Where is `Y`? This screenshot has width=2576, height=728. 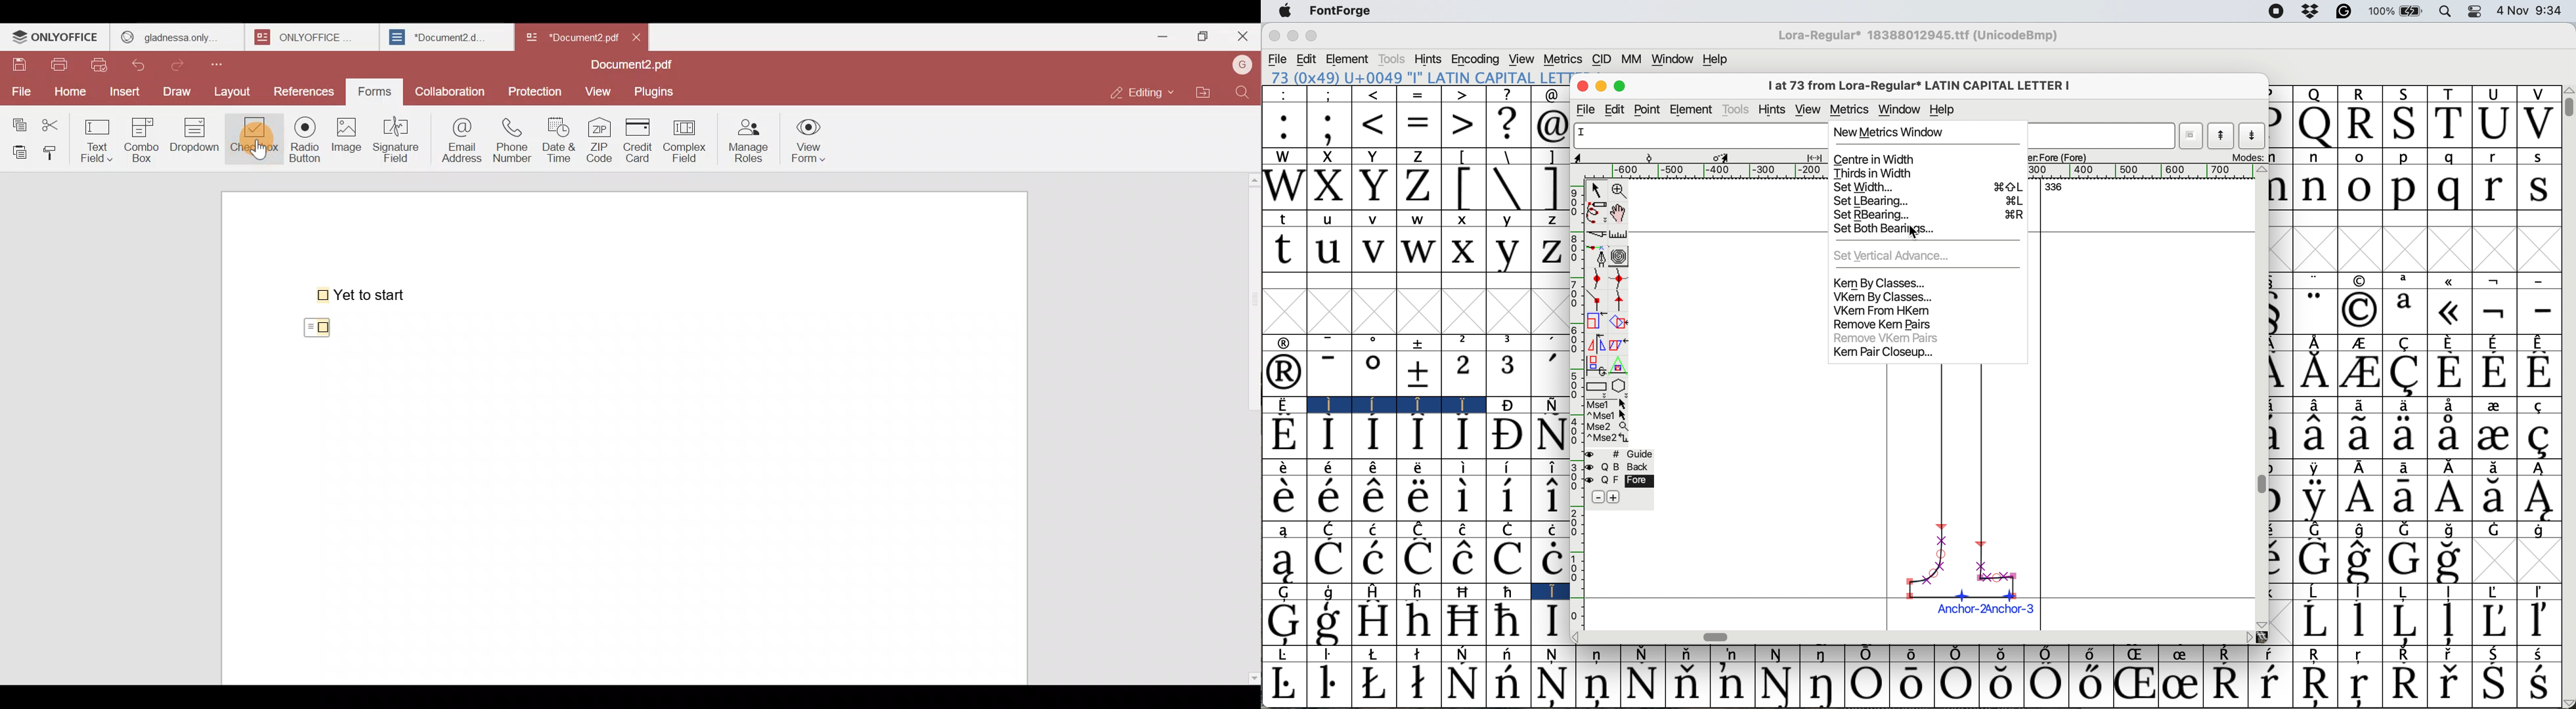
Y is located at coordinates (1374, 188).